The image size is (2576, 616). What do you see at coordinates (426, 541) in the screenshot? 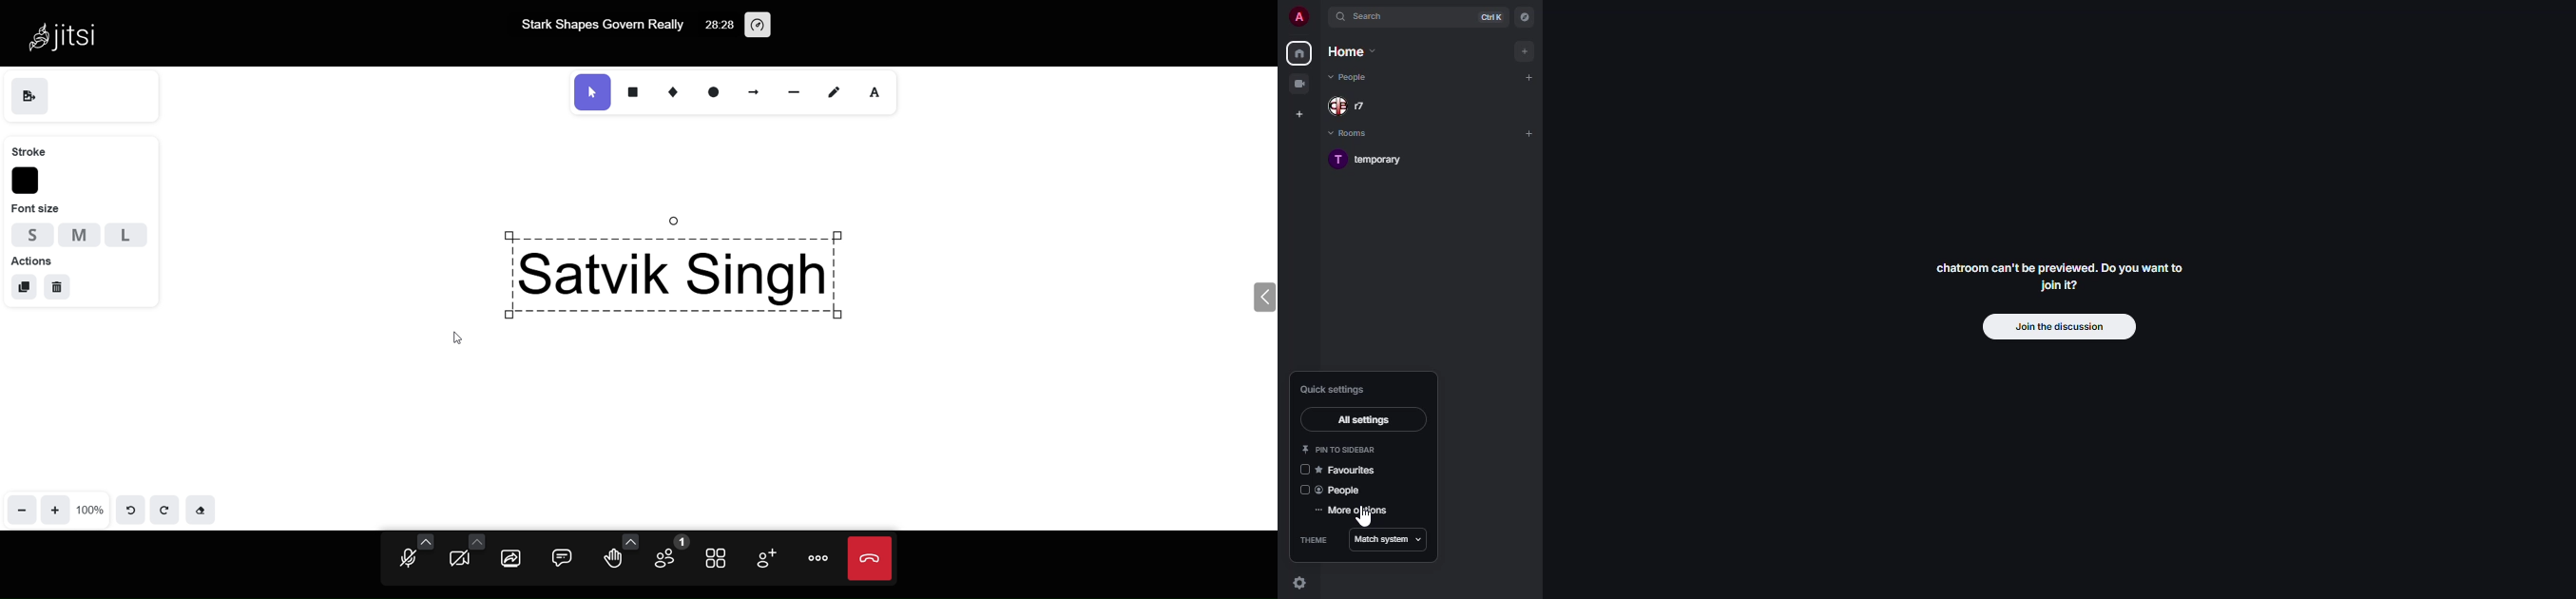
I see `more audio option` at bounding box center [426, 541].